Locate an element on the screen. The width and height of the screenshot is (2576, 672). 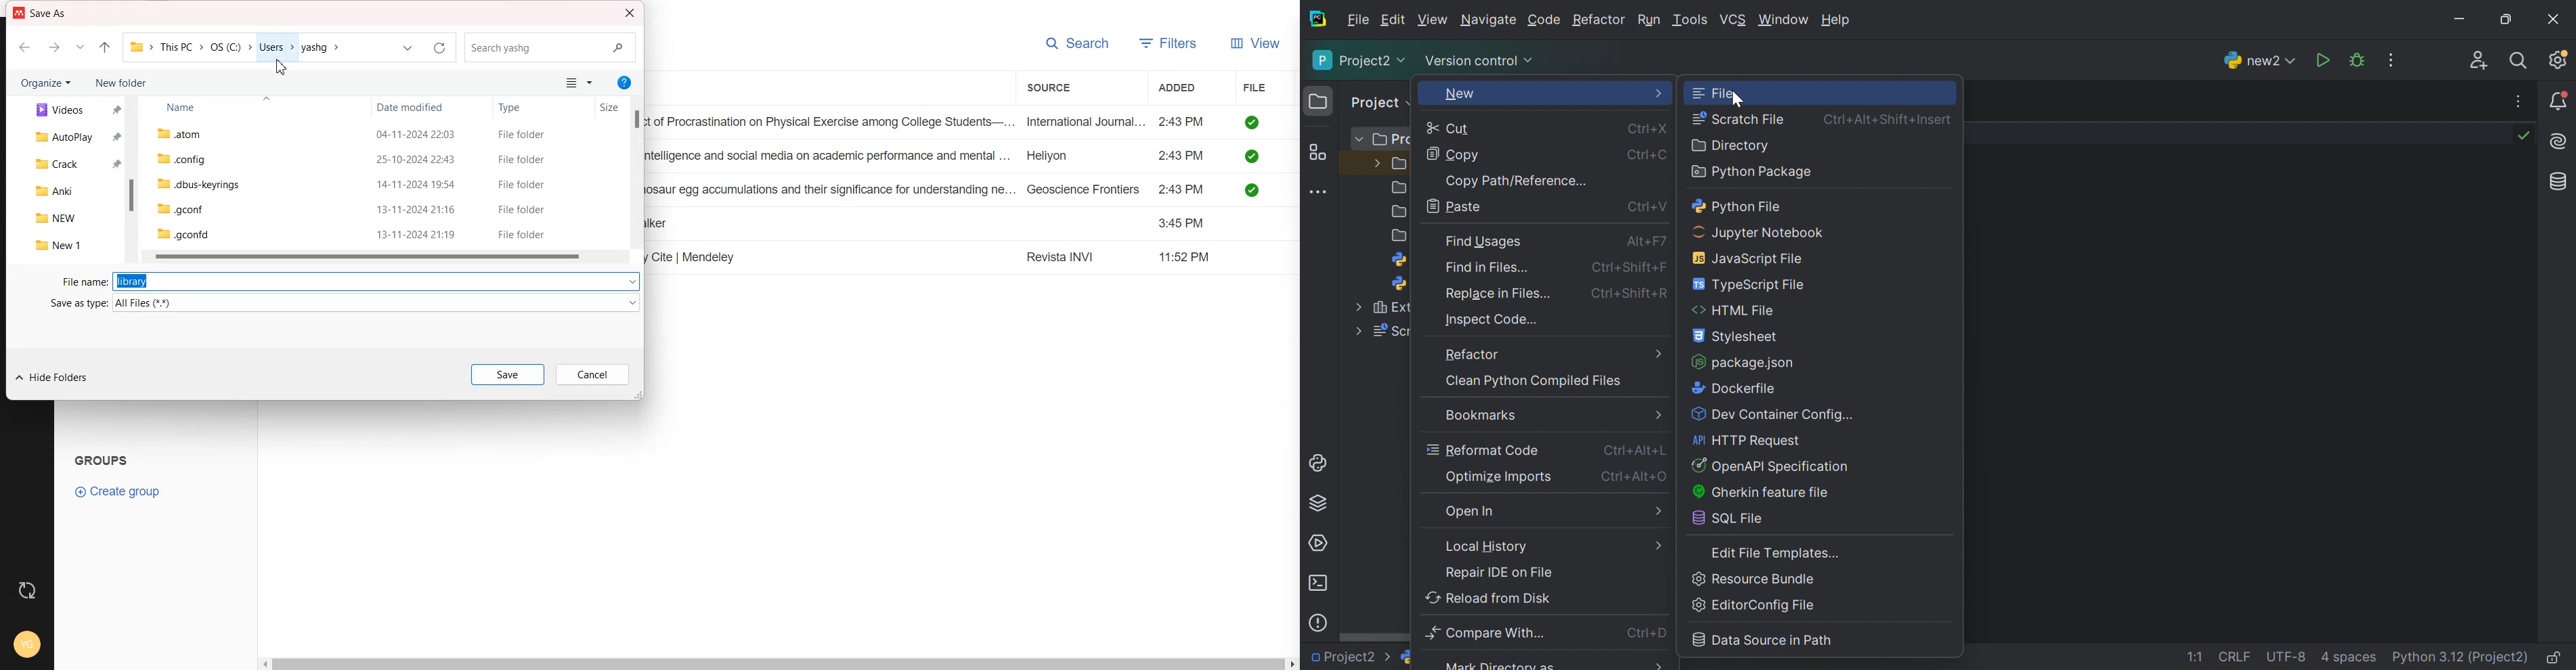
More is located at coordinates (1660, 353).